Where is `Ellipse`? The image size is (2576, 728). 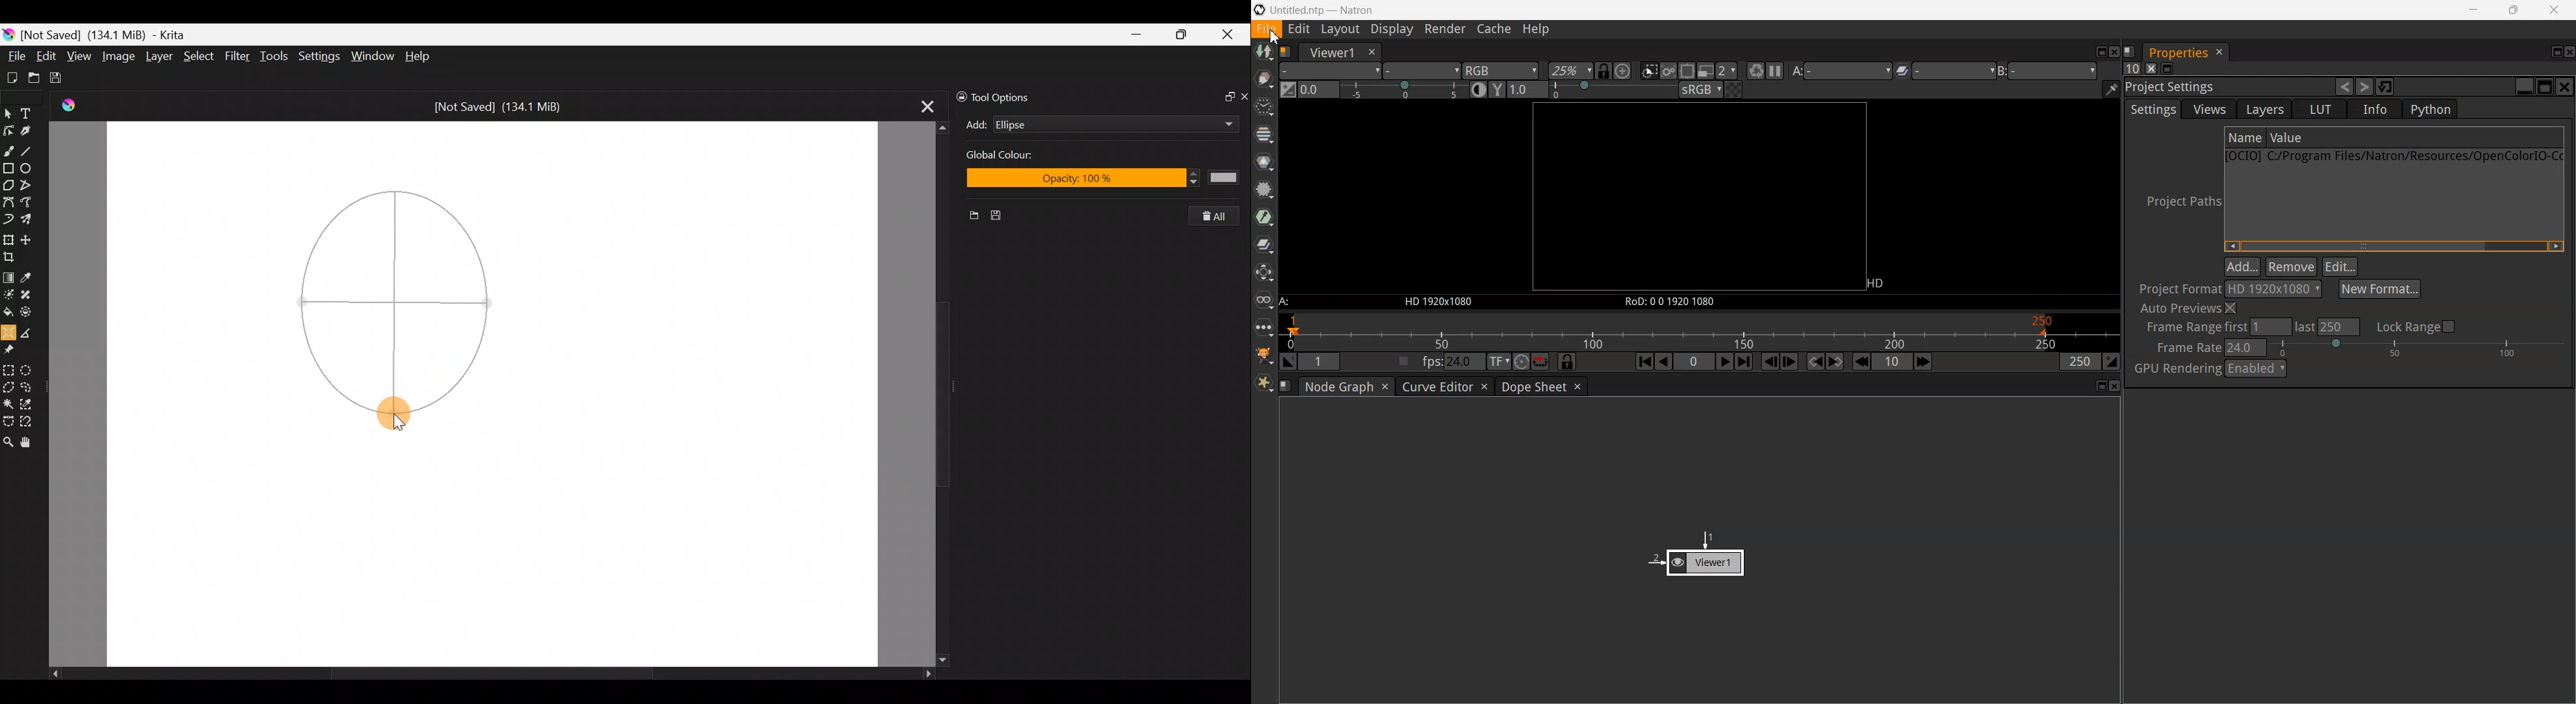
Ellipse is located at coordinates (31, 169).